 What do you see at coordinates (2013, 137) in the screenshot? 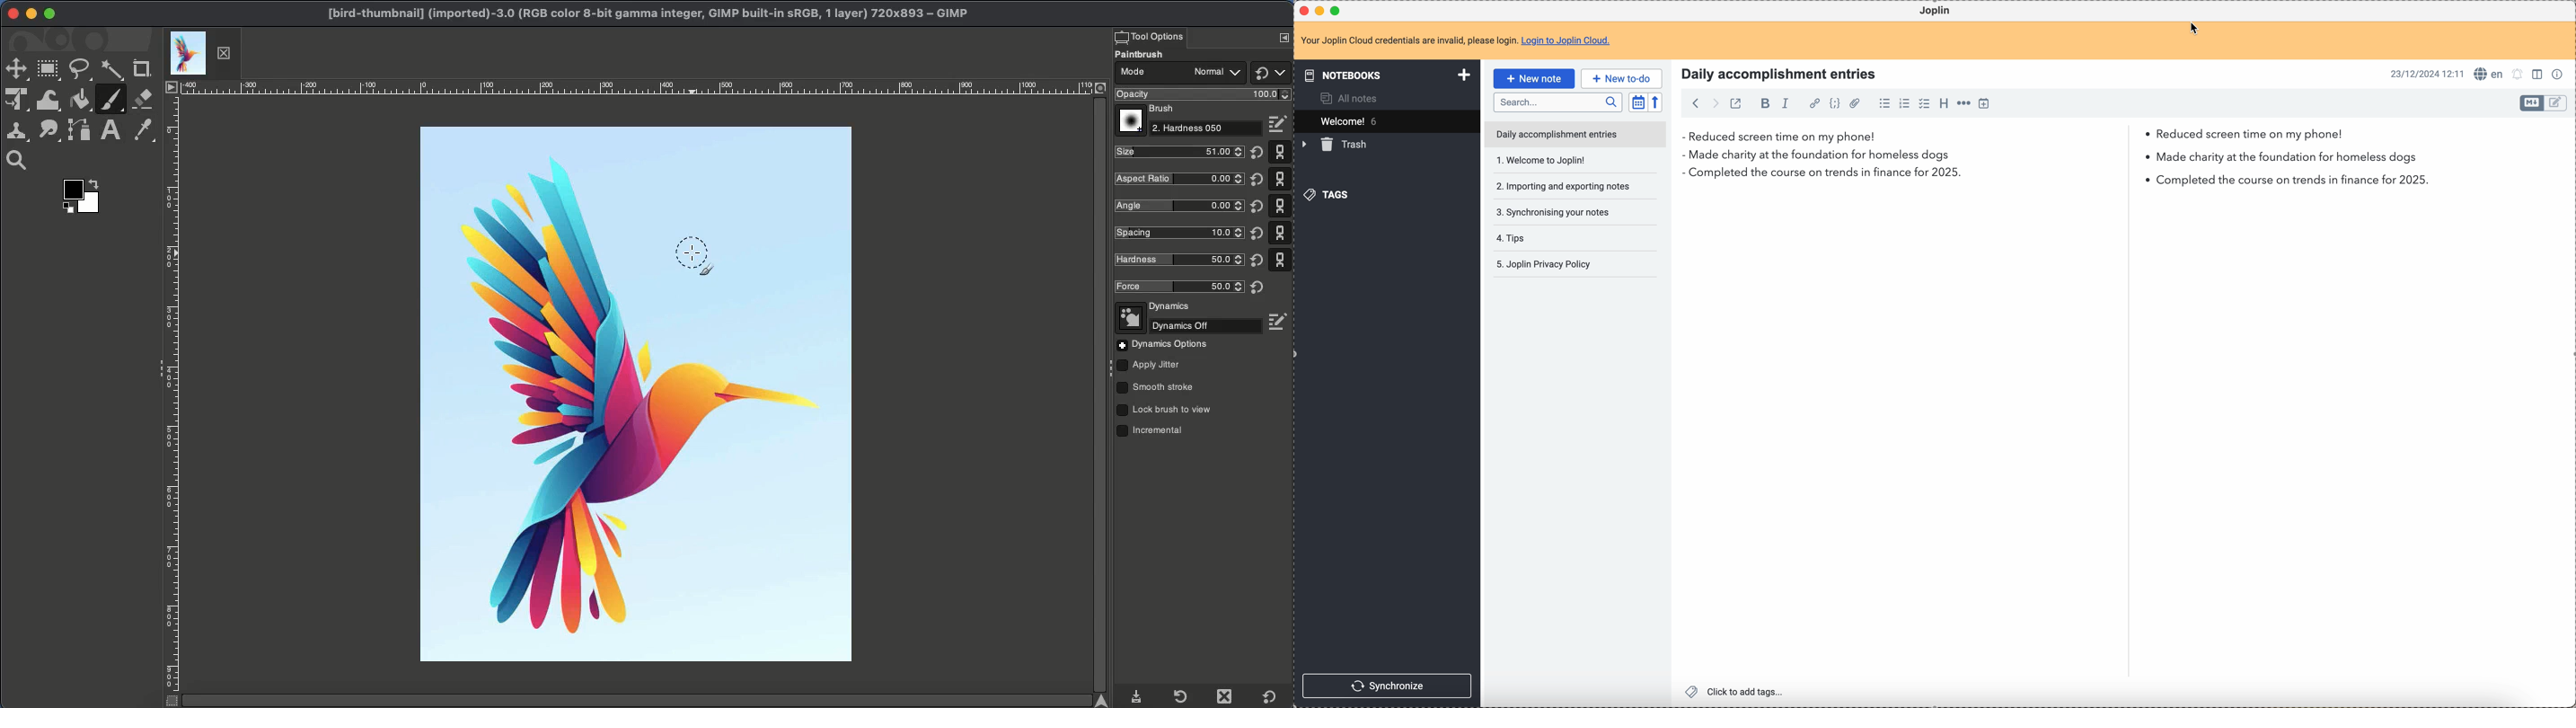
I see `reduced screen time on my phone` at bounding box center [2013, 137].